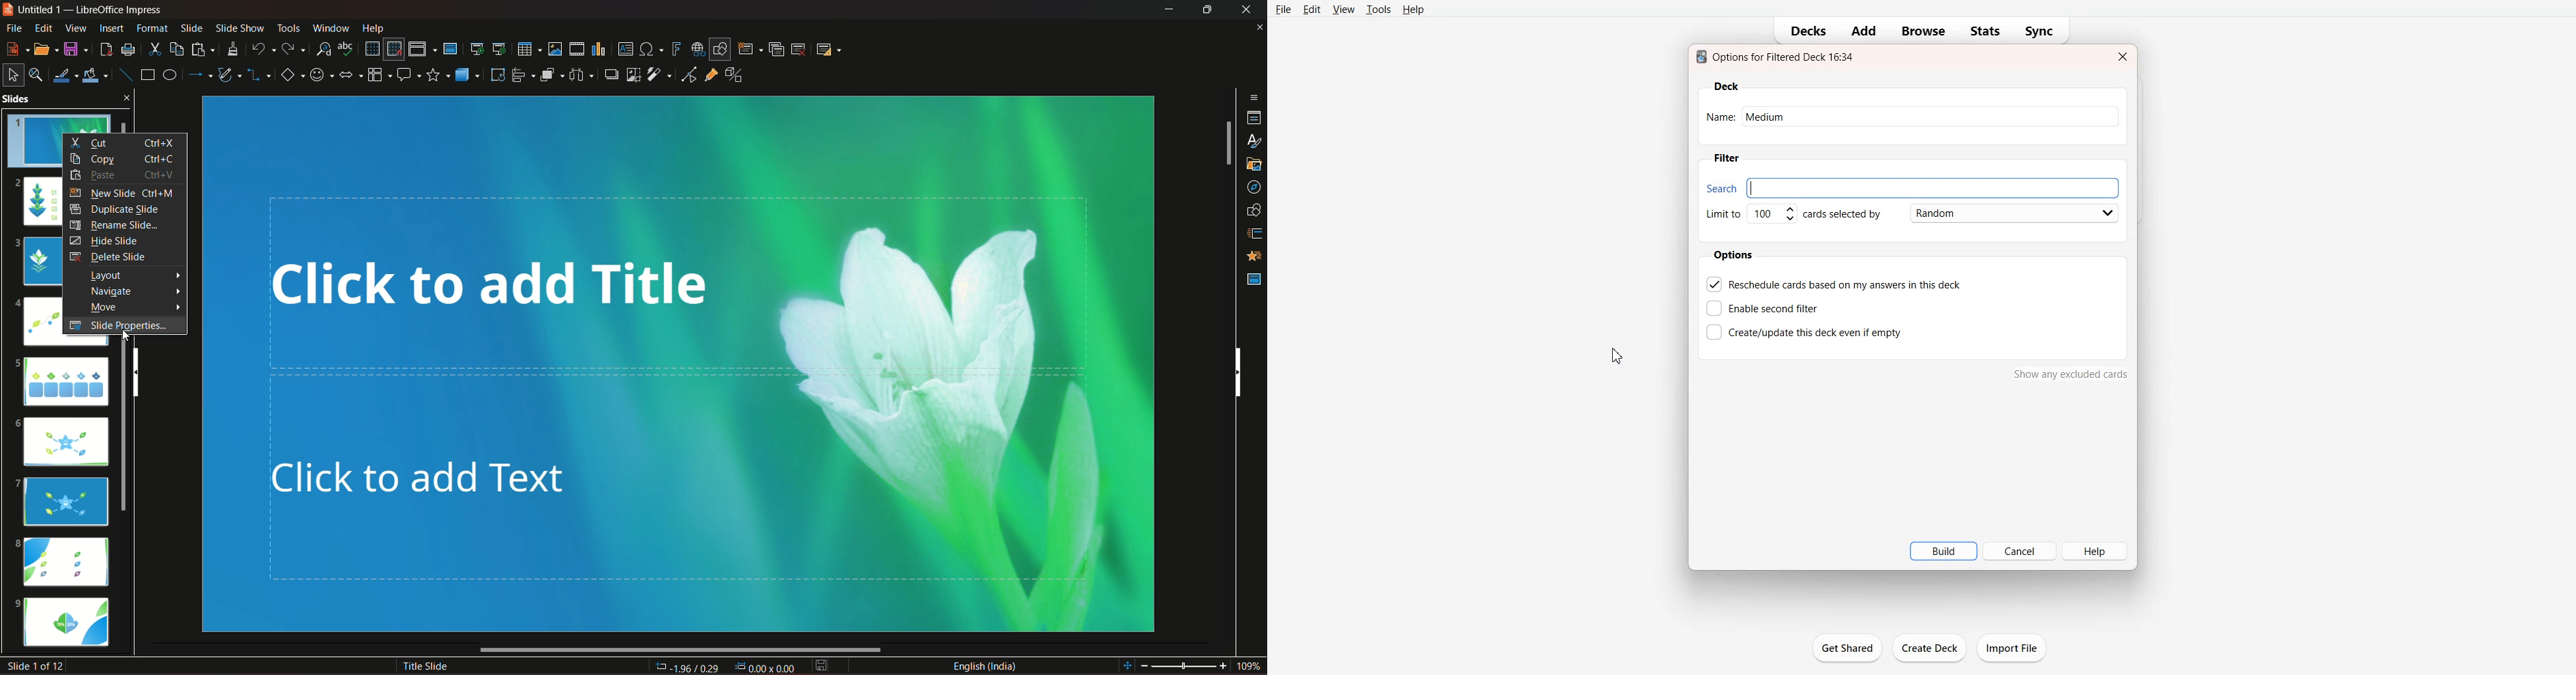  Describe the element at coordinates (1726, 158) in the screenshot. I see `Filter` at that location.